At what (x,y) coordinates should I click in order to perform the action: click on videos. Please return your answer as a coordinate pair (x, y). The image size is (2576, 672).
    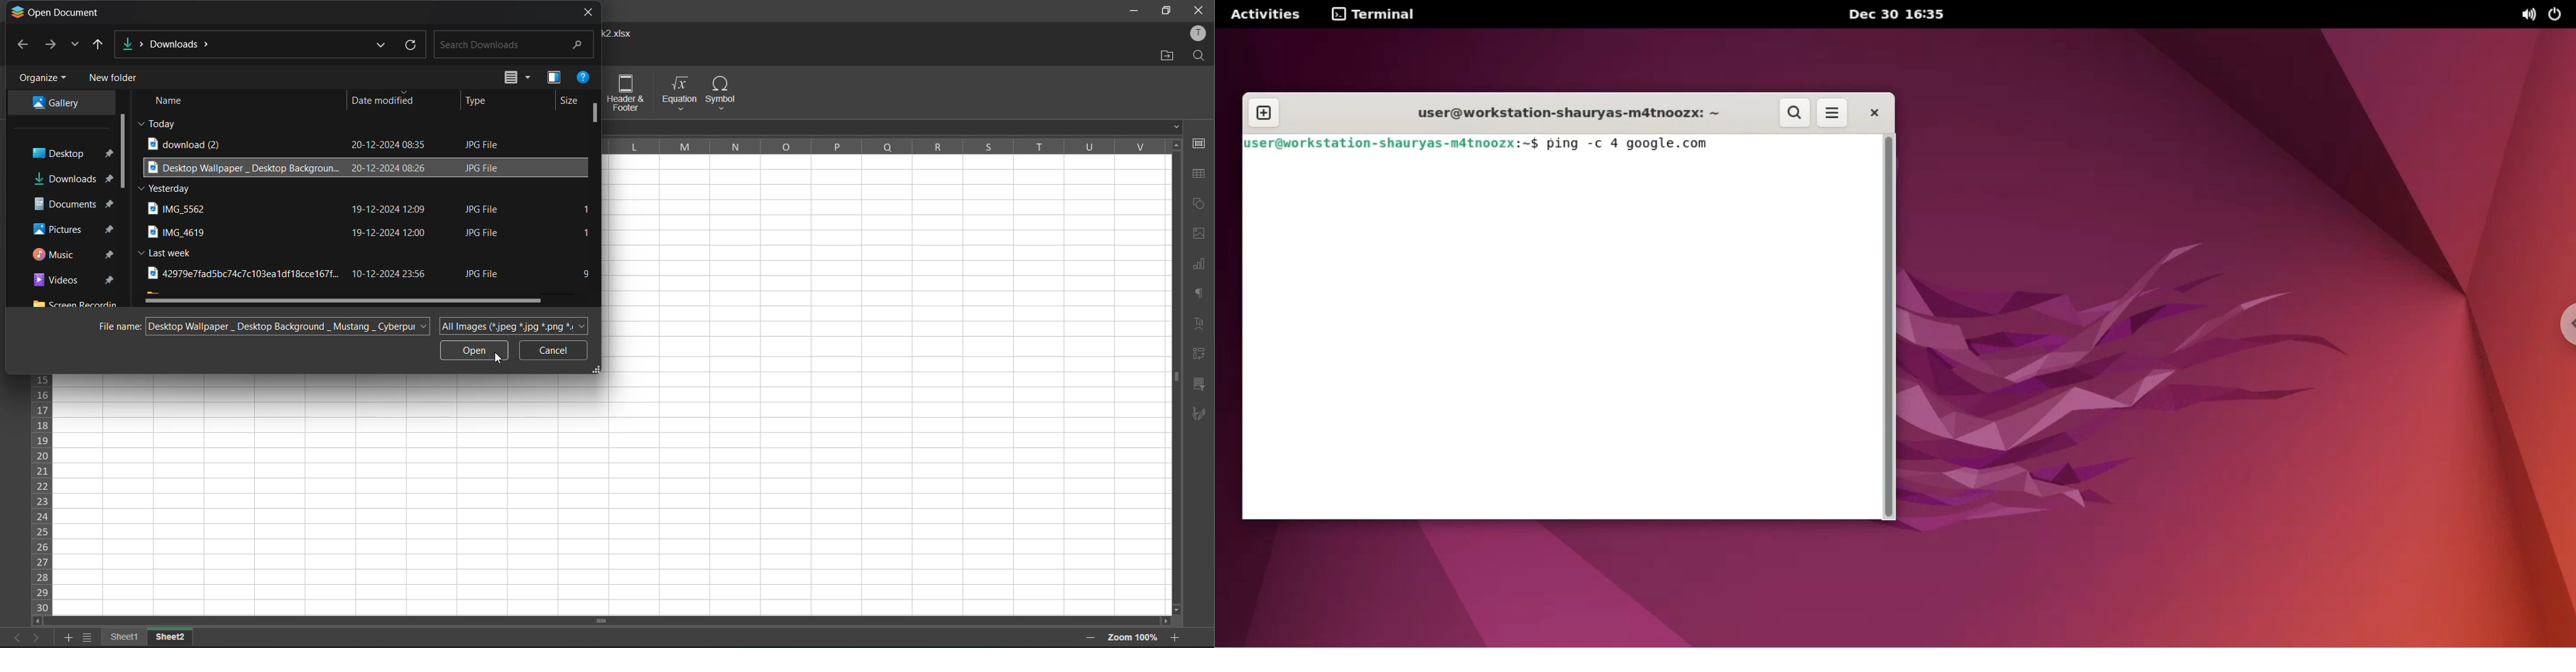
    Looking at the image, I should click on (70, 280).